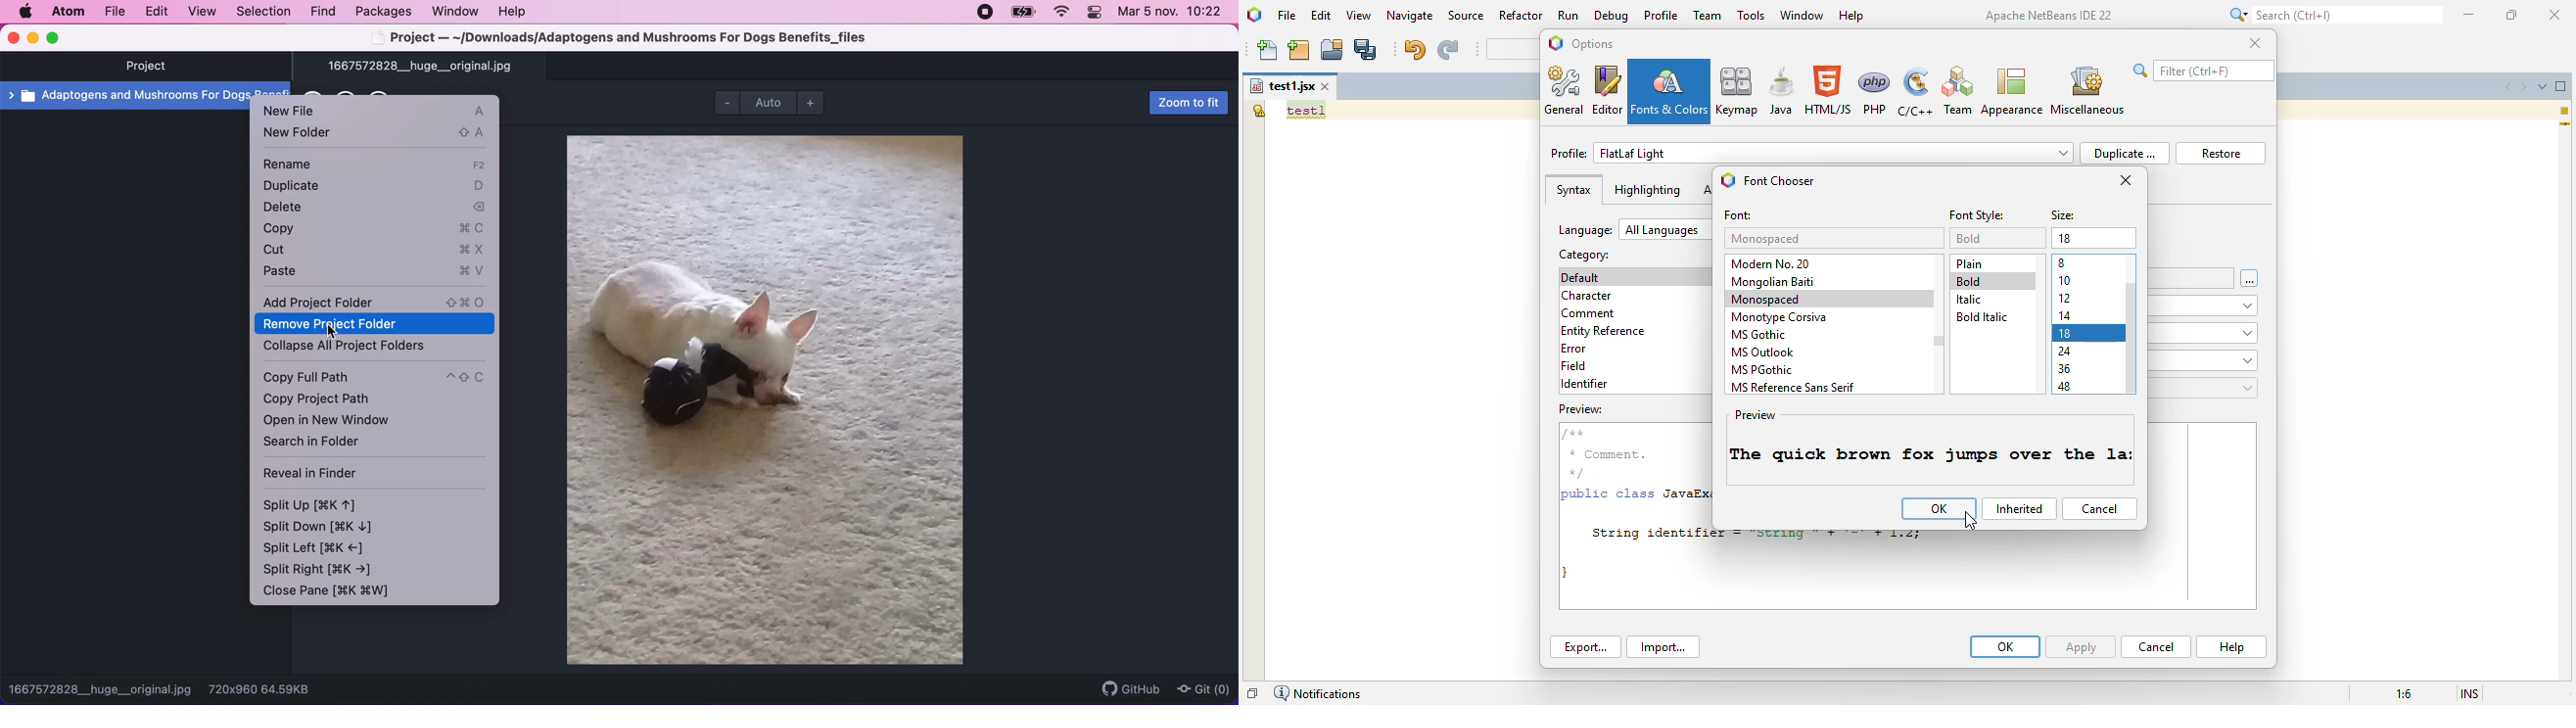 The image size is (2576, 728). What do you see at coordinates (2156, 646) in the screenshot?
I see `cancel` at bounding box center [2156, 646].